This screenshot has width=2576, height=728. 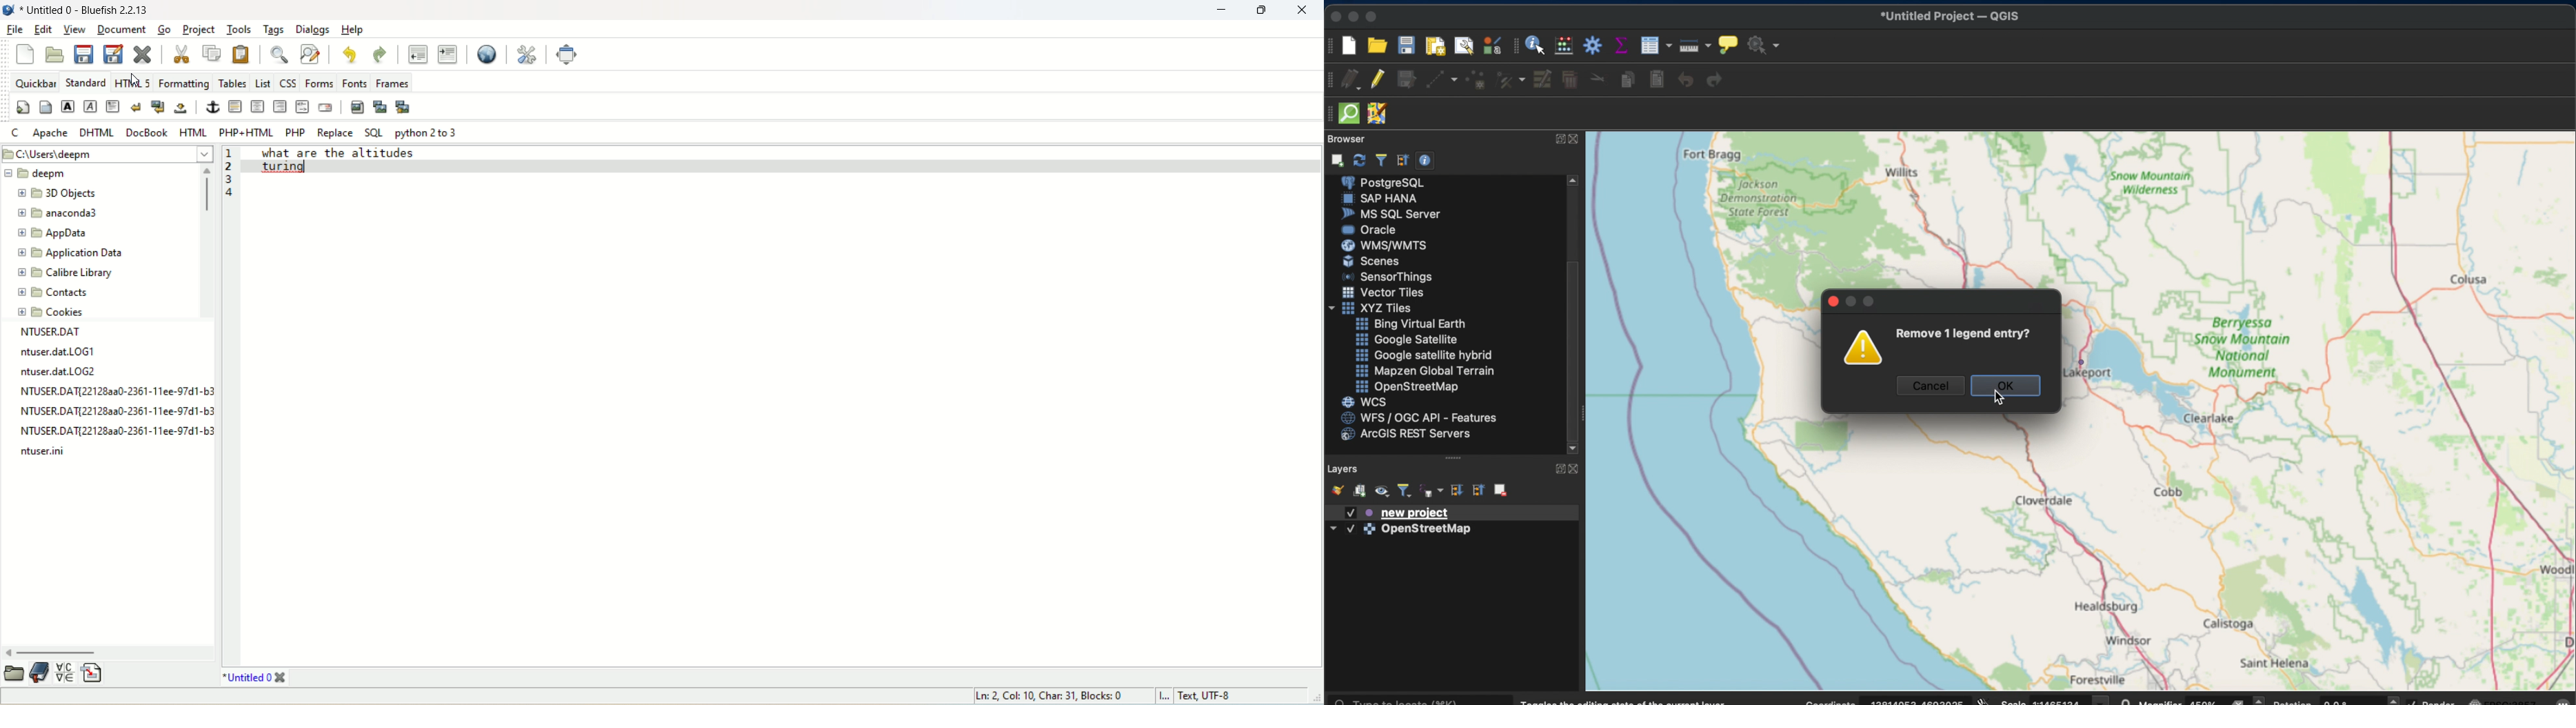 What do you see at coordinates (282, 106) in the screenshot?
I see `right justify` at bounding box center [282, 106].